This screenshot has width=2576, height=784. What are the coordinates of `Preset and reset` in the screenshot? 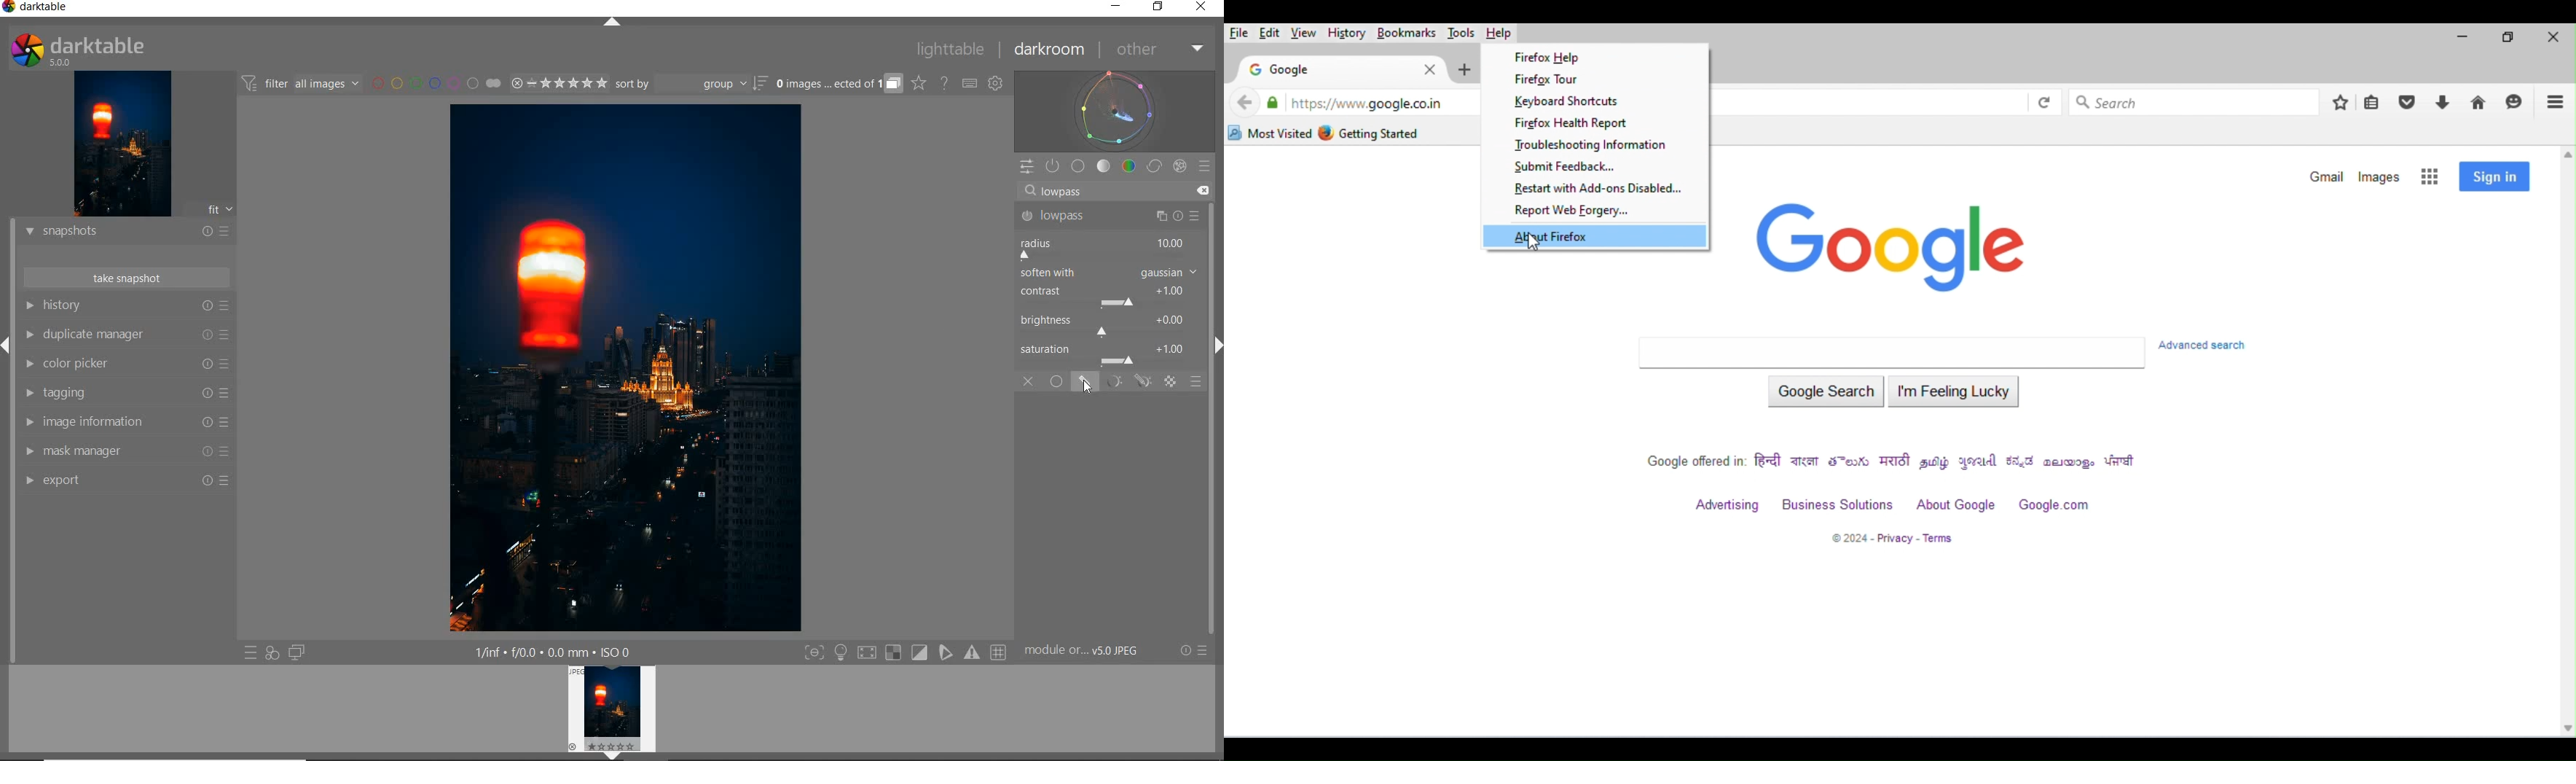 It's located at (232, 480).